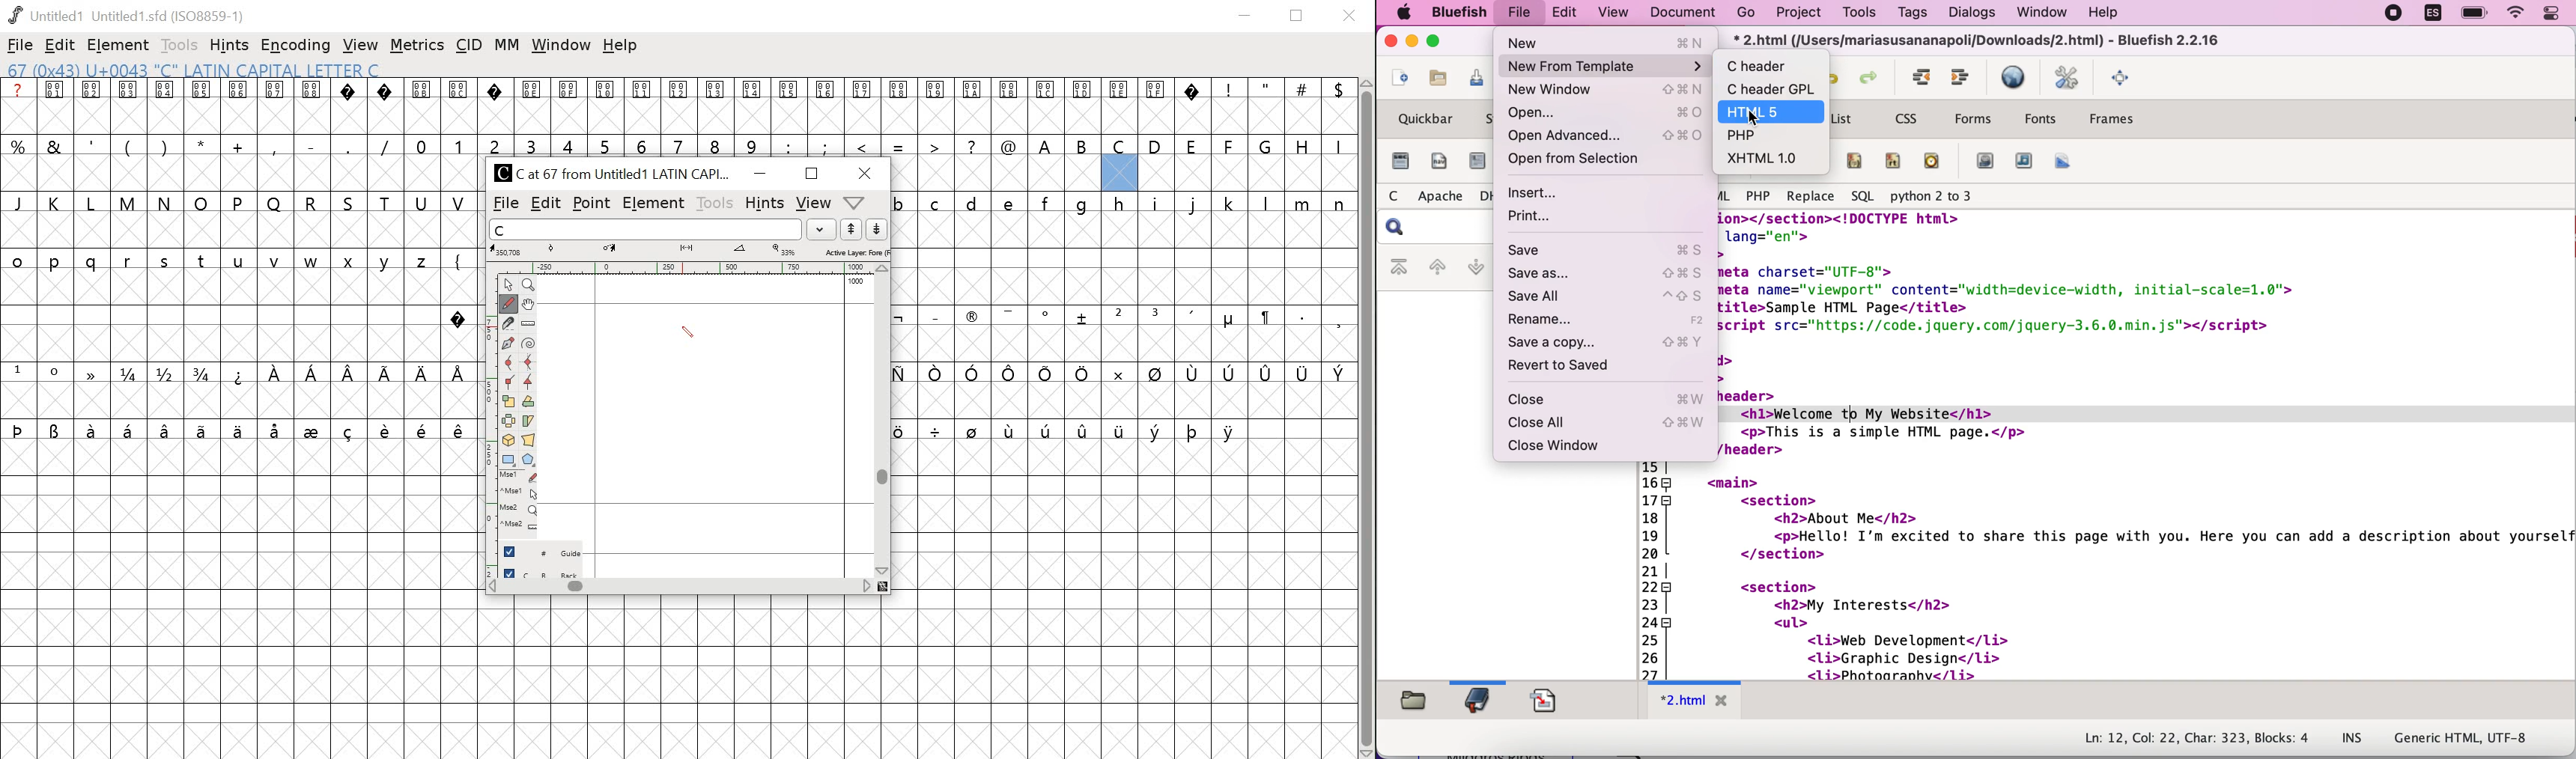 The width and height of the screenshot is (2576, 784). What do you see at coordinates (511, 441) in the screenshot?
I see `3D rotate` at bounding box center [511, 441].